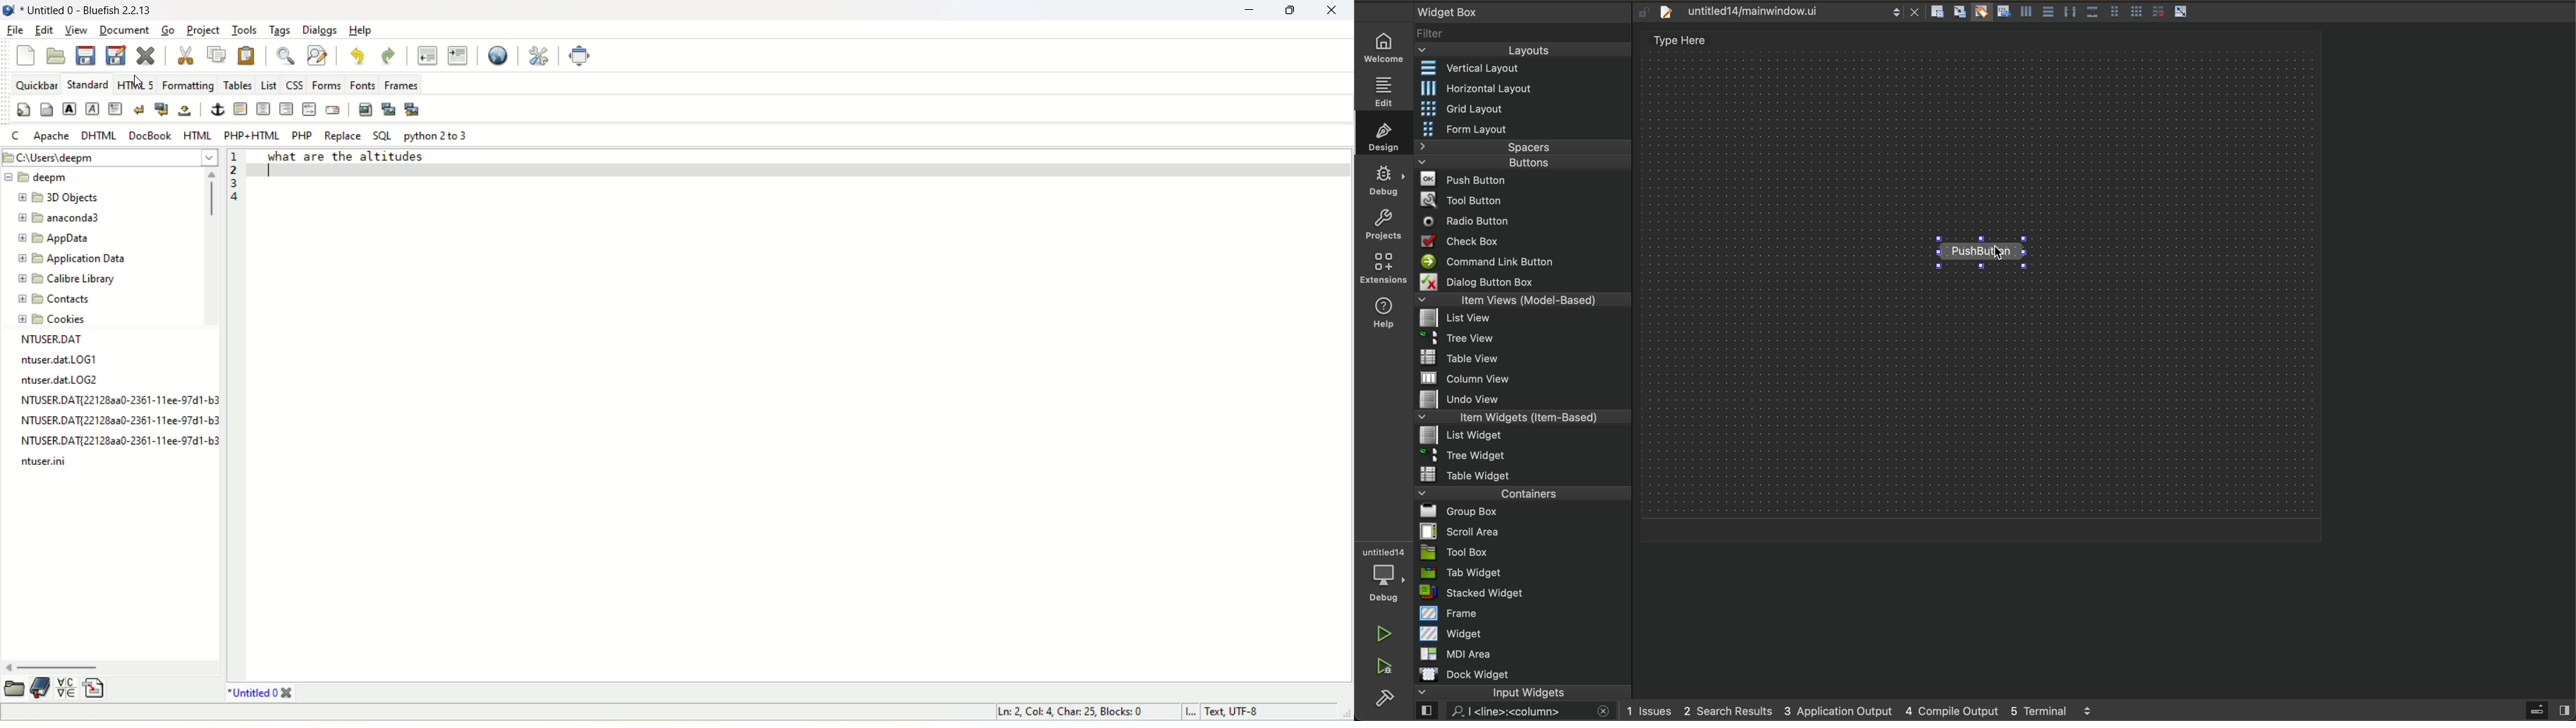 This screenshot has width=2576, height=728. I want to click on spacers, so click(1525, 147).